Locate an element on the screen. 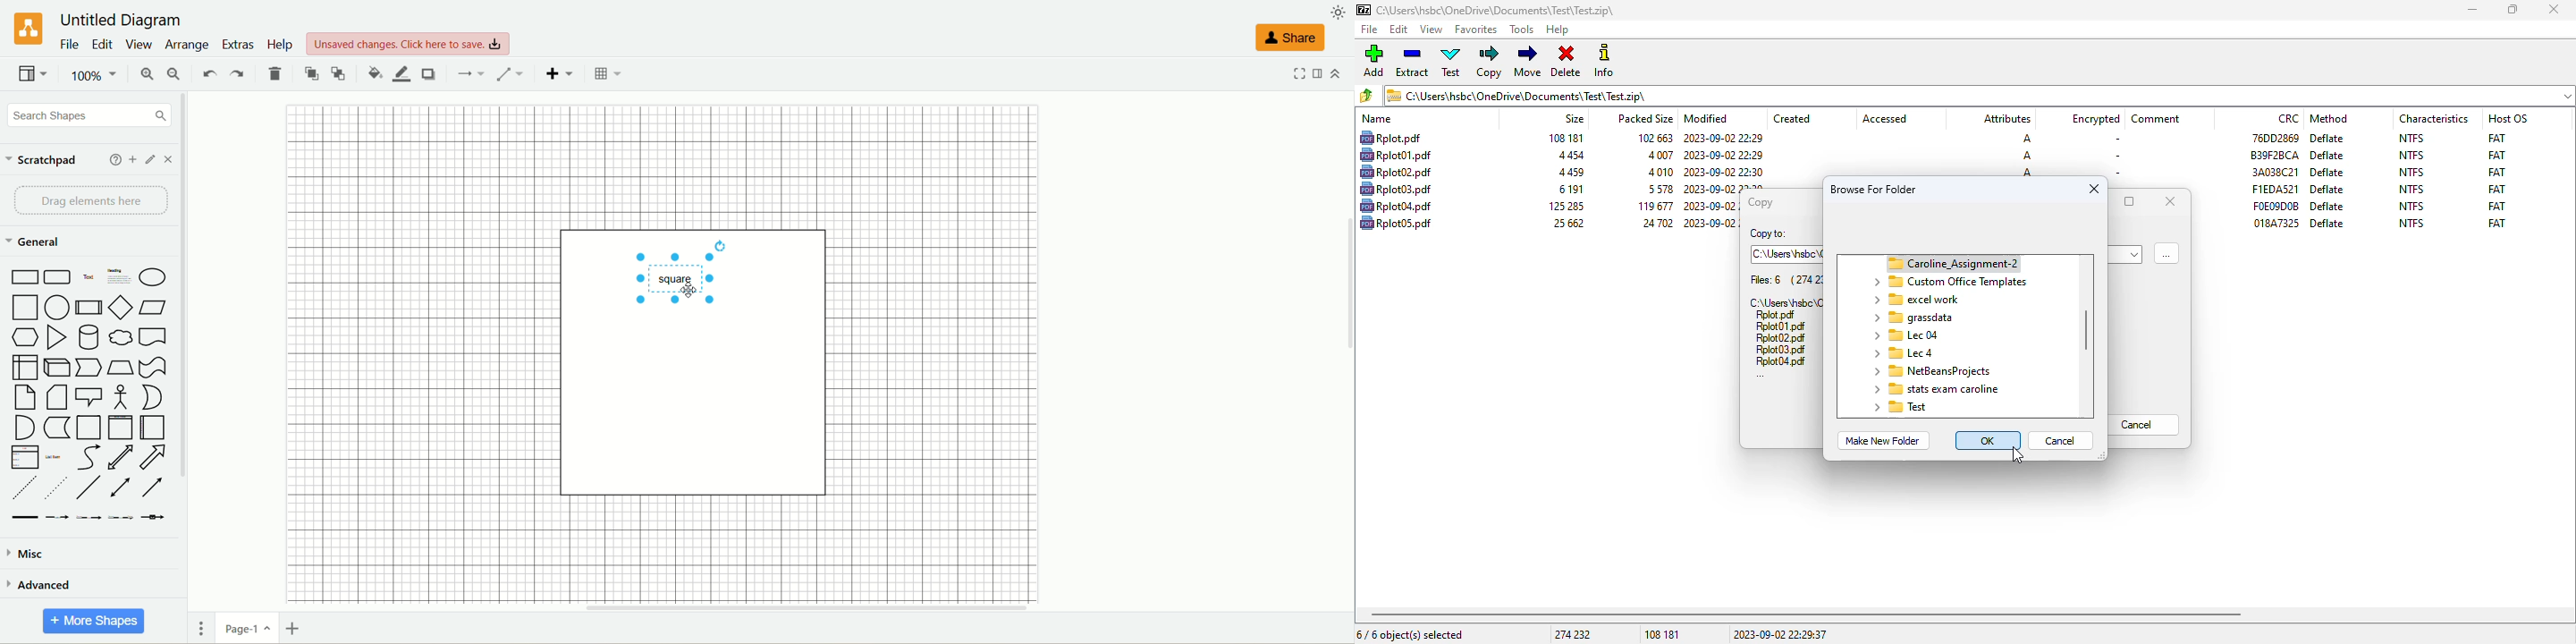  packed size is located at coordinates (1654, 223).